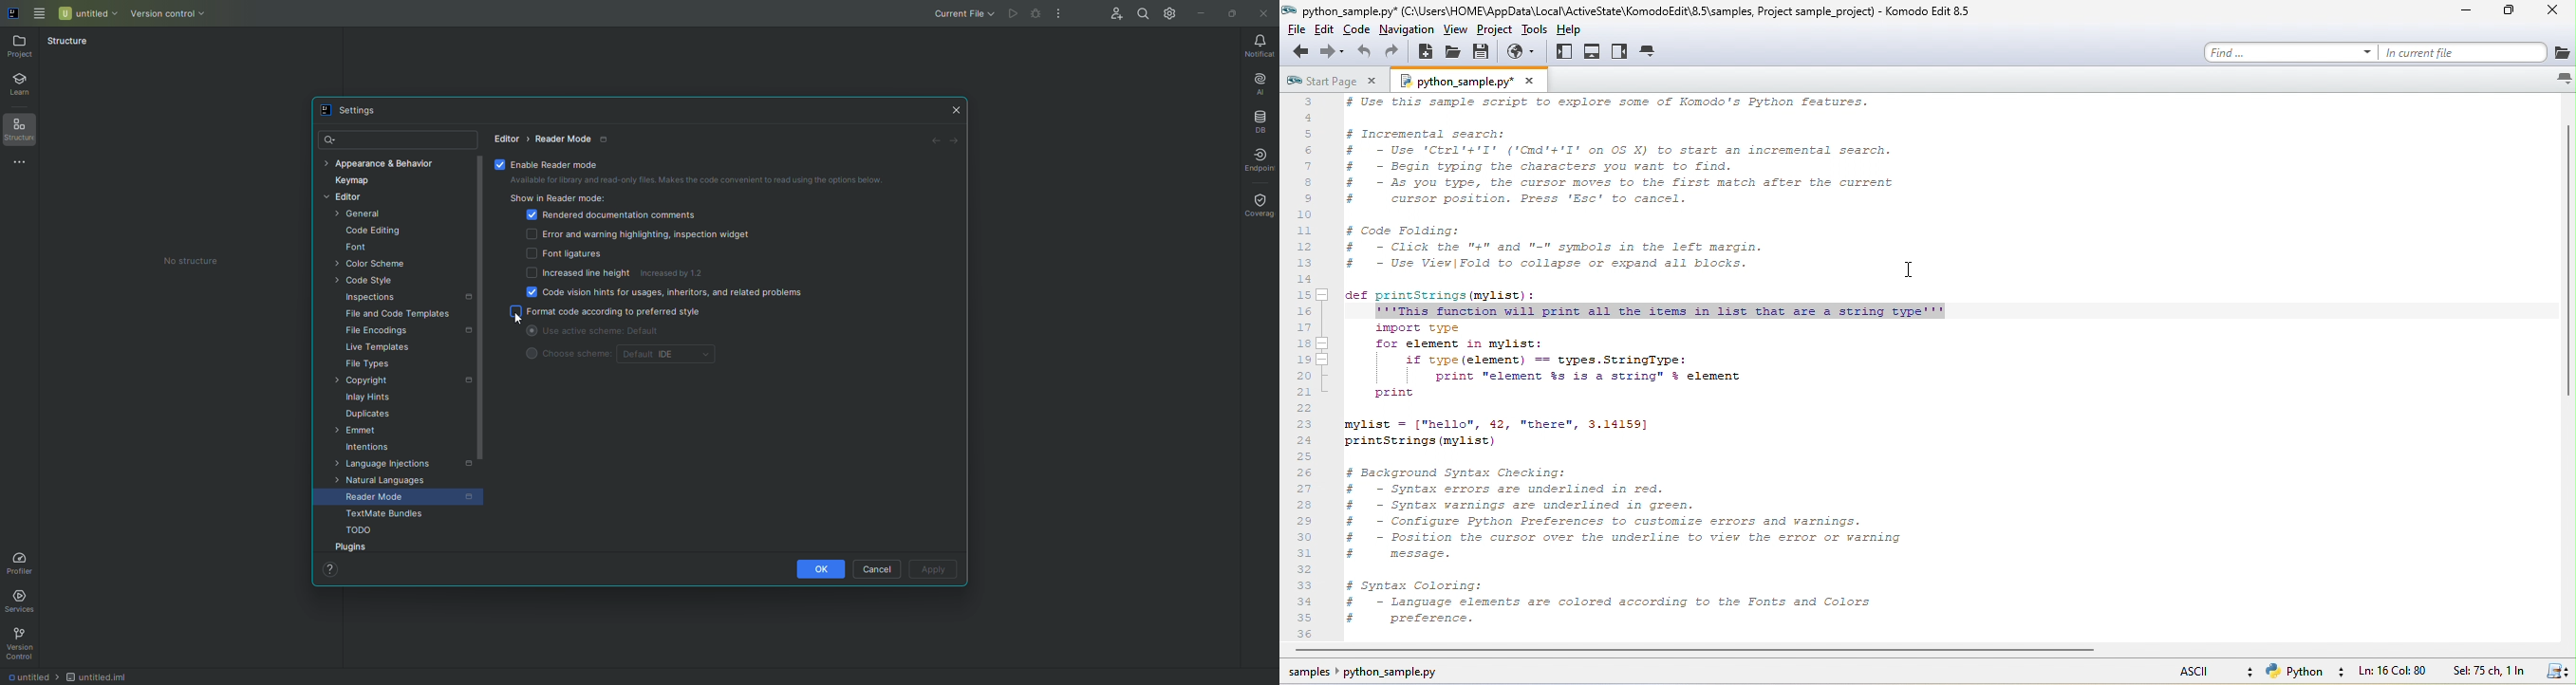 This screenshot has width=2576, height=700. What do you see at coordinates (638, 235) in the screenshot?
I see `Error and warning` at bounding box center [638, 235].